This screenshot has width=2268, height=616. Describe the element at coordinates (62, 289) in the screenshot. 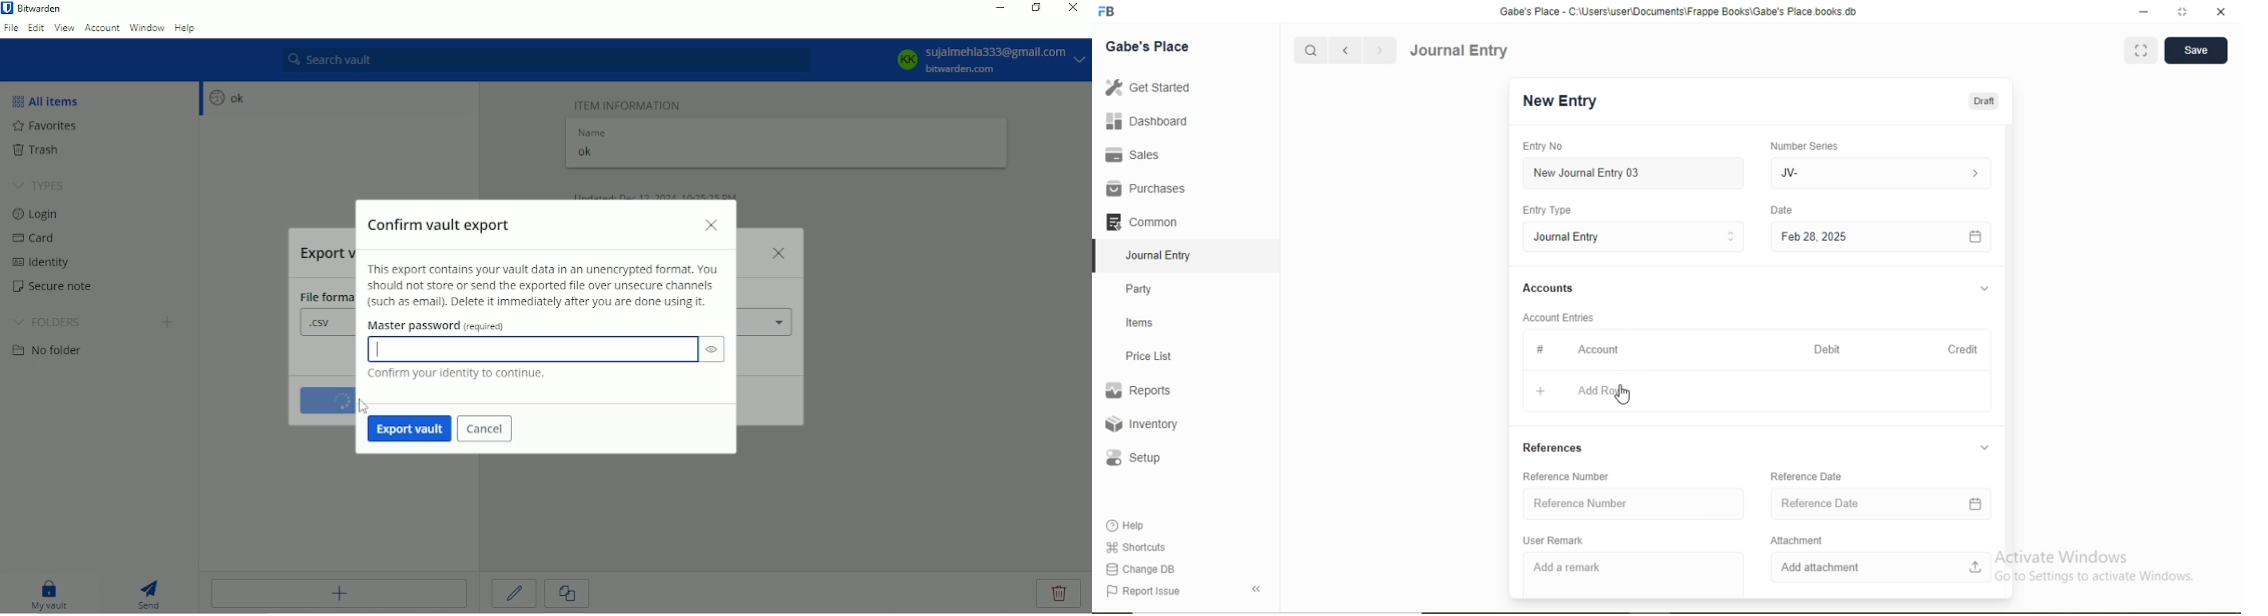

I see `Secure note` at that location.